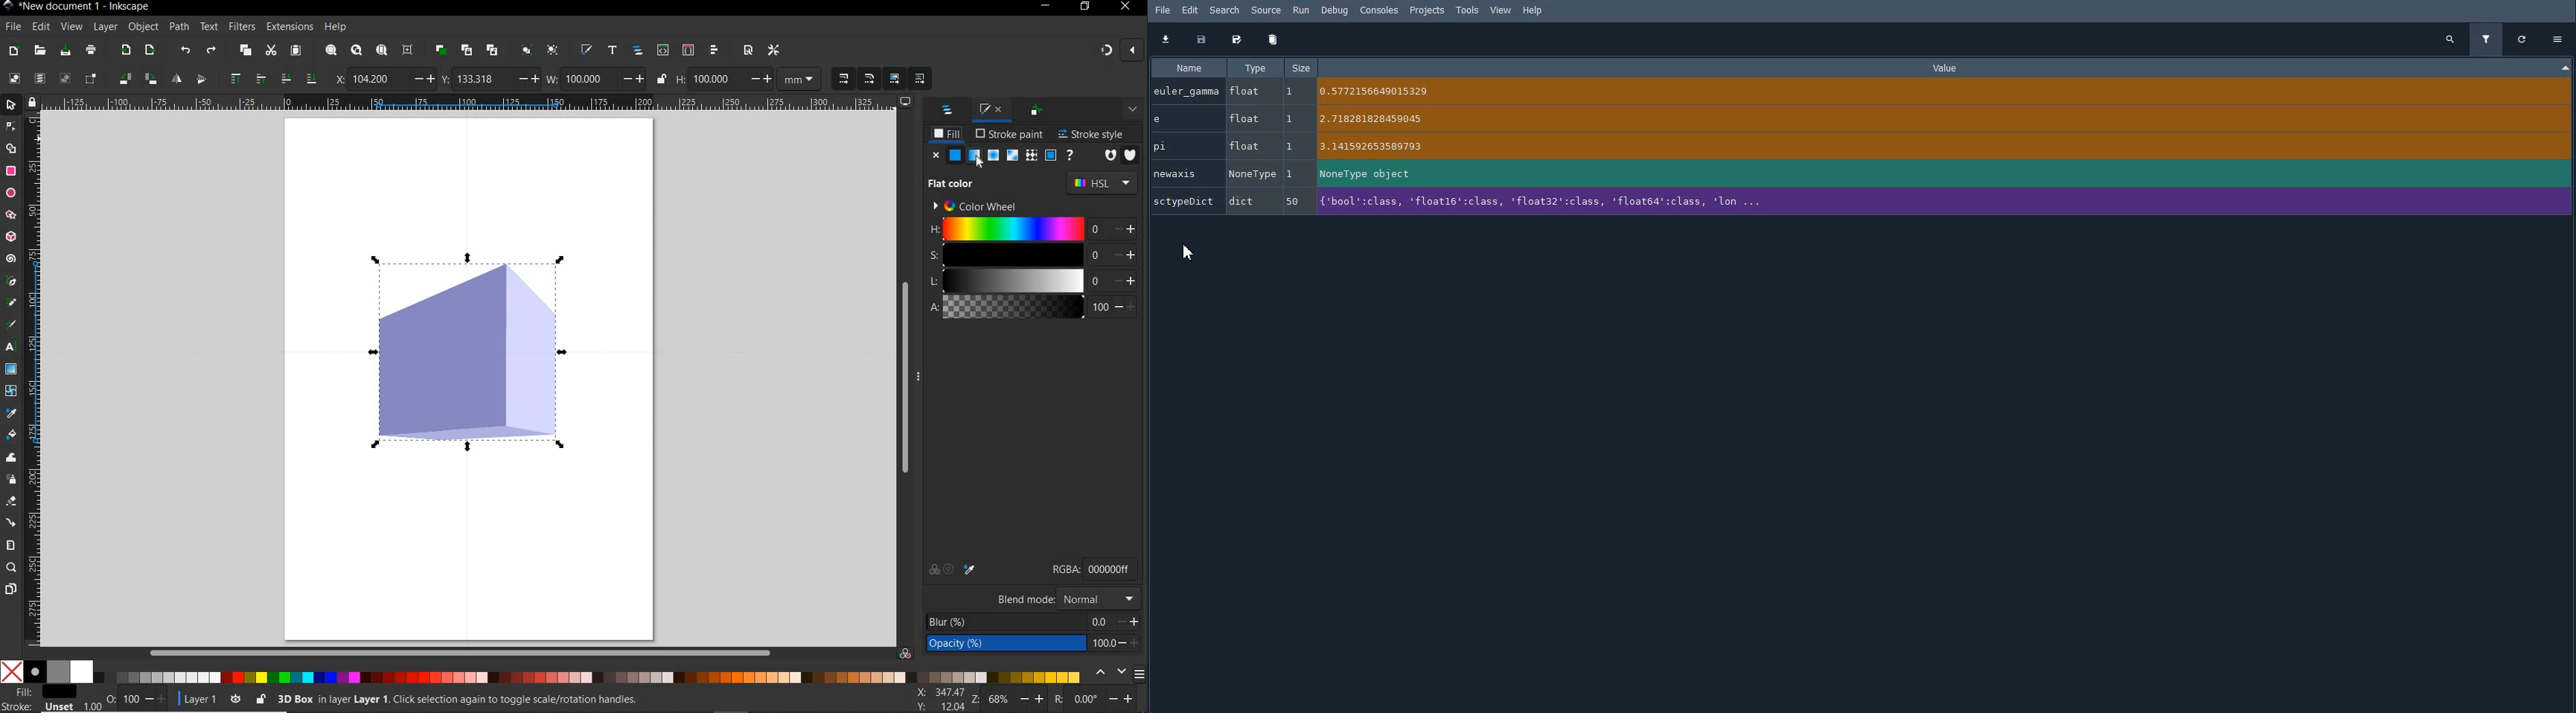 This screenshot has width=2576, height=728. I want to click on GRADIENT TOOL, so click(12, 370).